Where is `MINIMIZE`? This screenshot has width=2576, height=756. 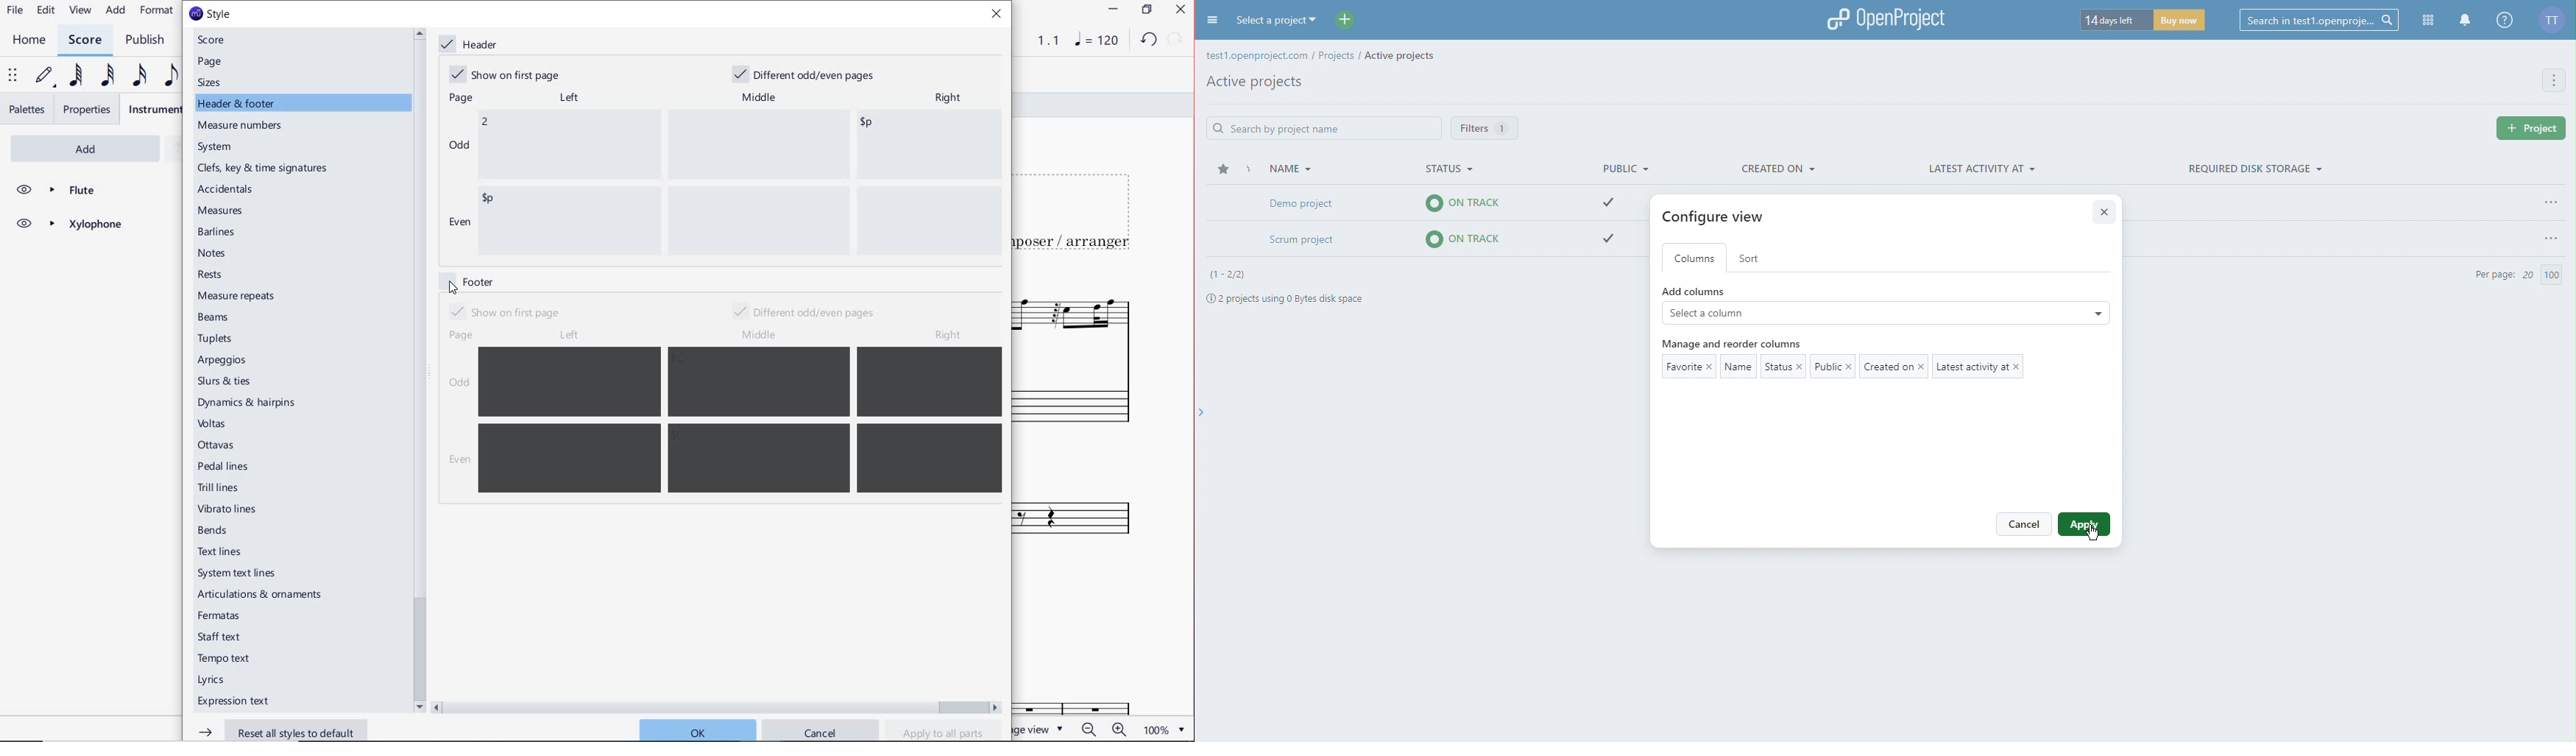 MINIMIZE is located at coordinates (1112, 9).